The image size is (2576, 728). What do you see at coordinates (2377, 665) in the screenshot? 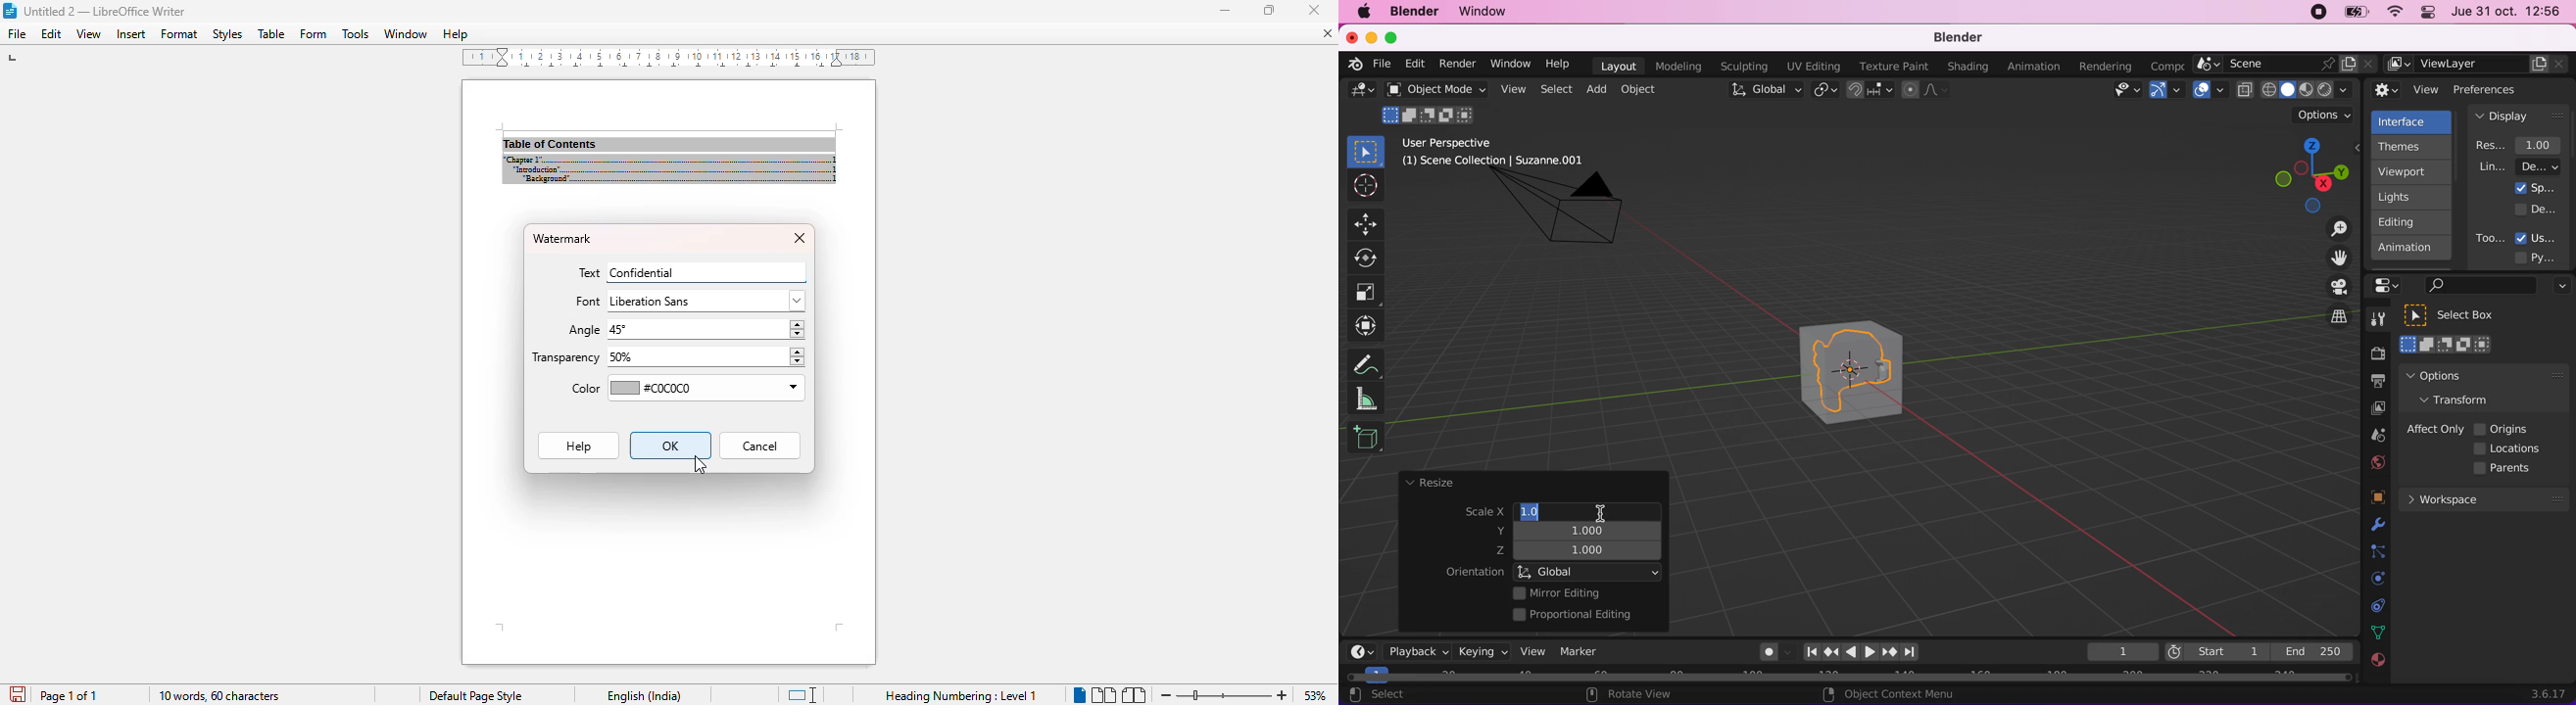
I see `texture` at bounding box center [2377, 665].